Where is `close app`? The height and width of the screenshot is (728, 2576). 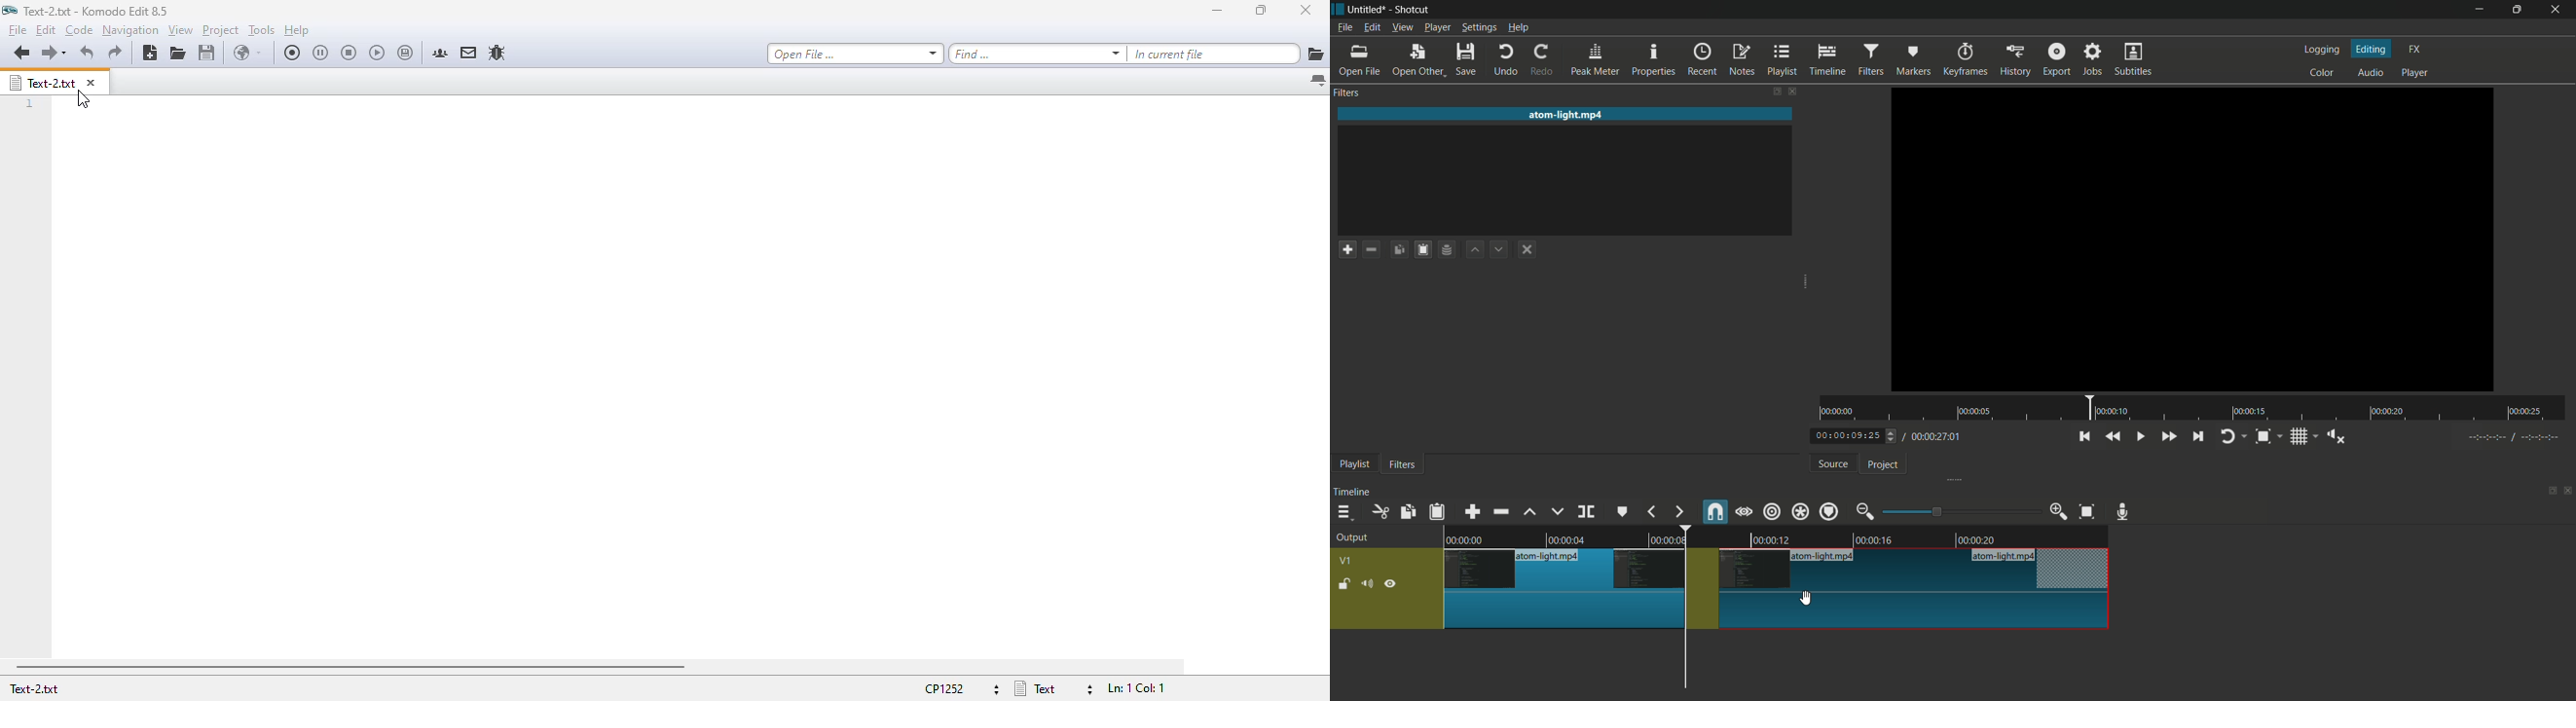 close app is located at coordinates (2560, 10).